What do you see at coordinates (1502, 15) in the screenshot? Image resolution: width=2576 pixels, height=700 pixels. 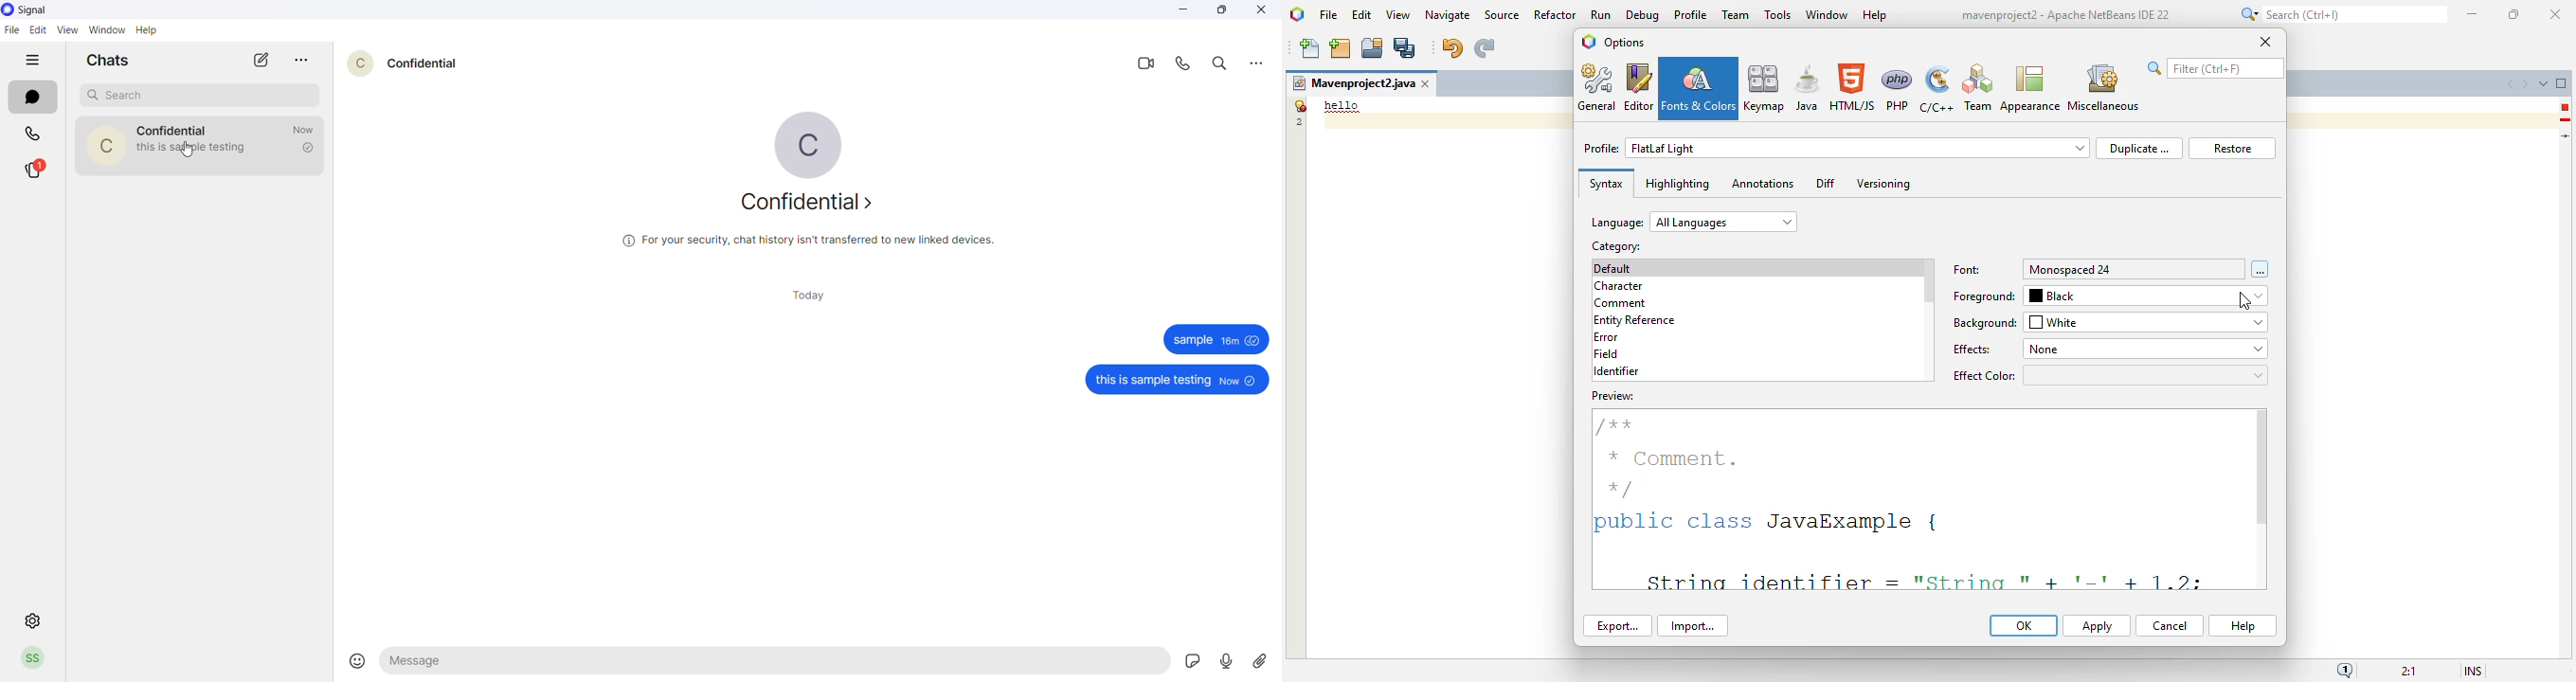 I see `source` at bounding box center [1502, 15].